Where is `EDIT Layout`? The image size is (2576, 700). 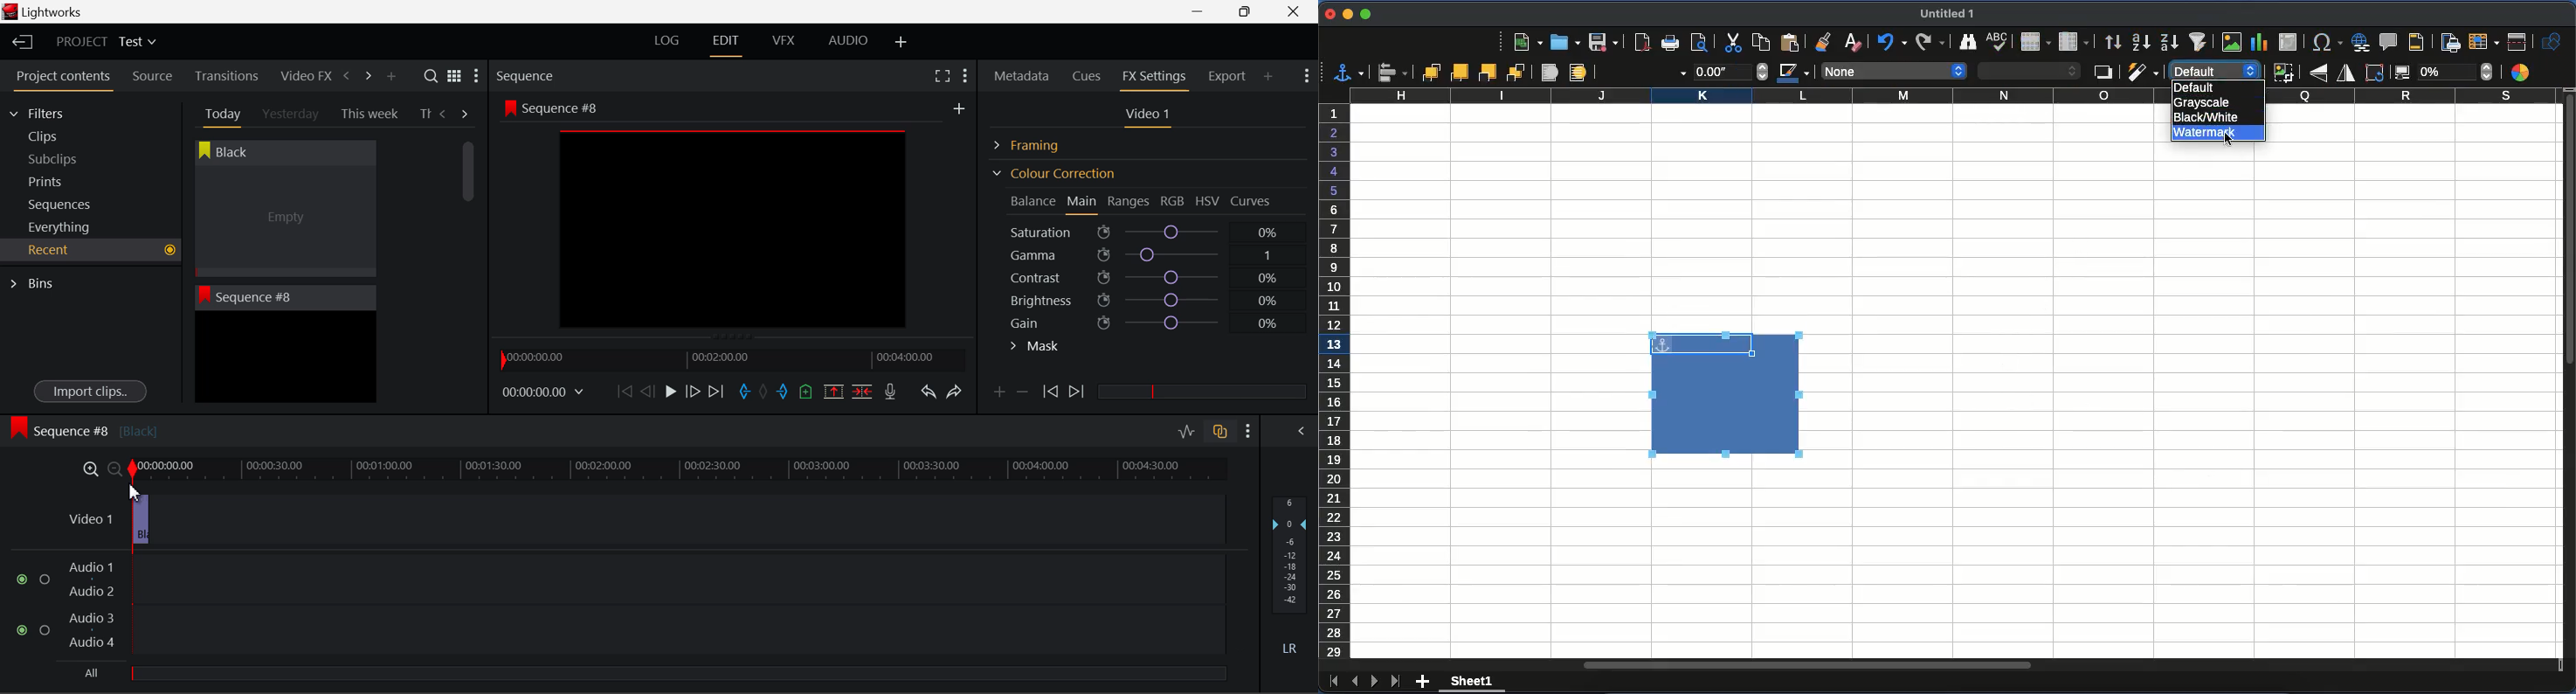
EDIT Layout is located at coordinates (728, 43).